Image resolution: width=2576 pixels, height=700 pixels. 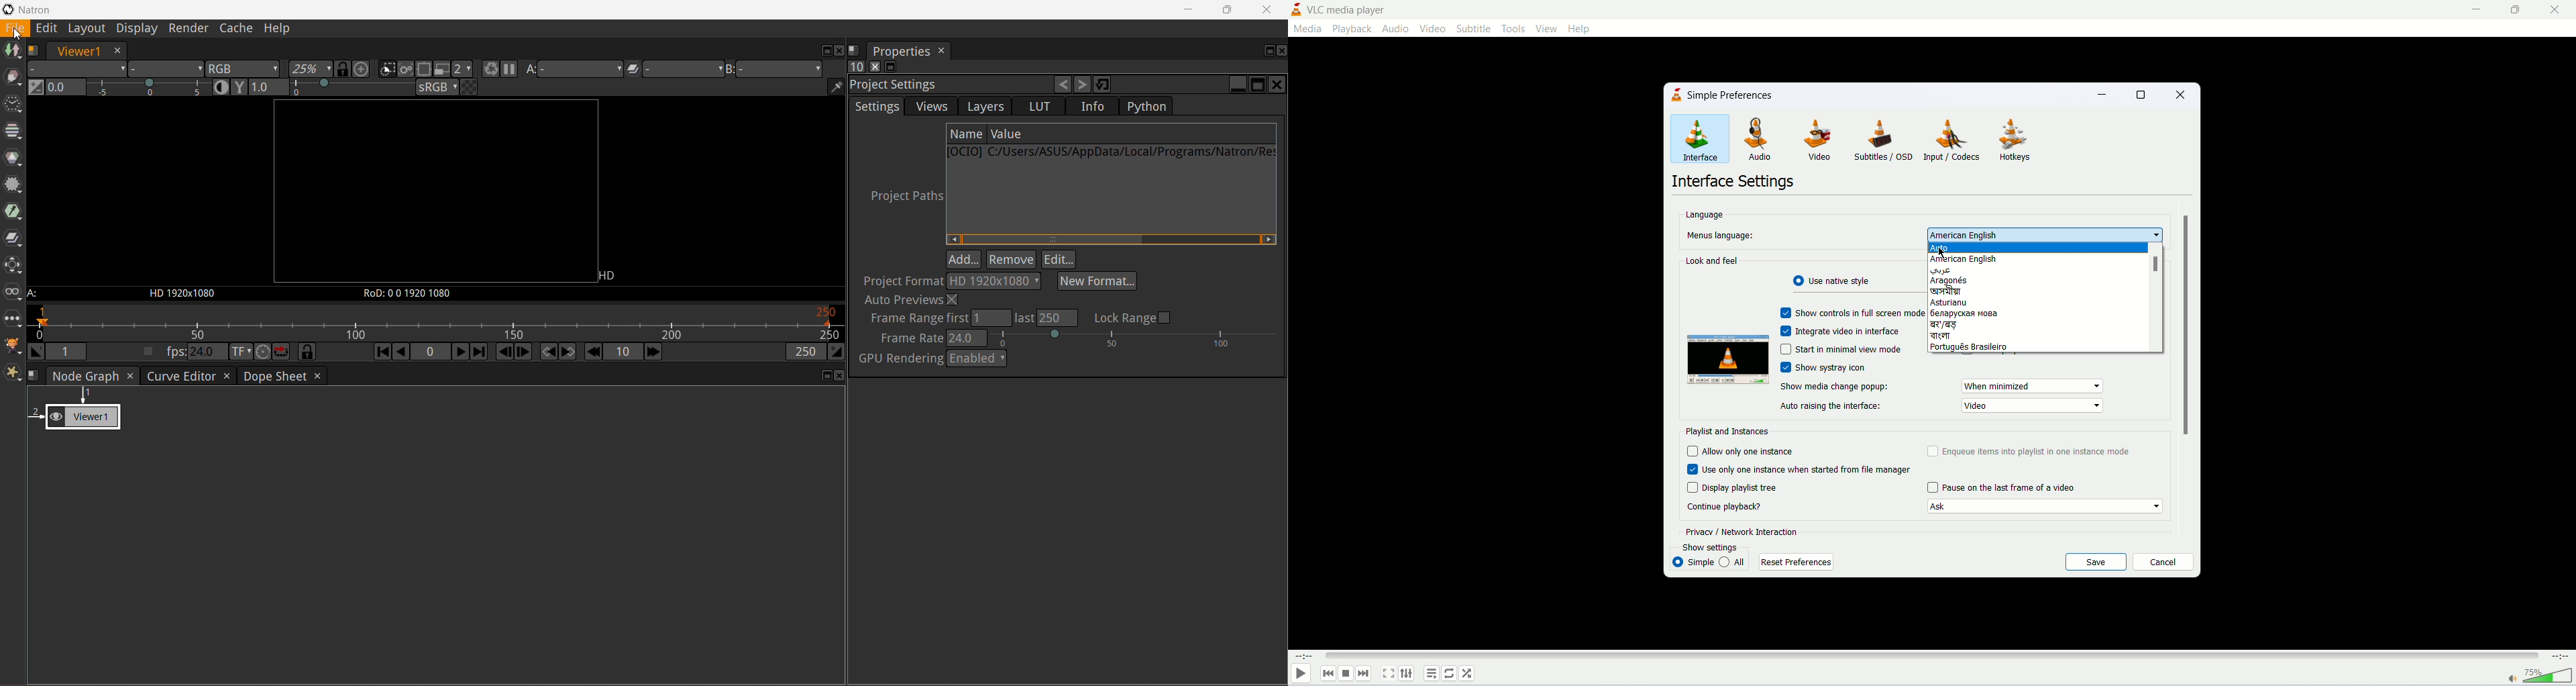 What do you see at coordinates (2039, 313) in the screenshot?
I see `russian` at bounding box center [2039, 313].